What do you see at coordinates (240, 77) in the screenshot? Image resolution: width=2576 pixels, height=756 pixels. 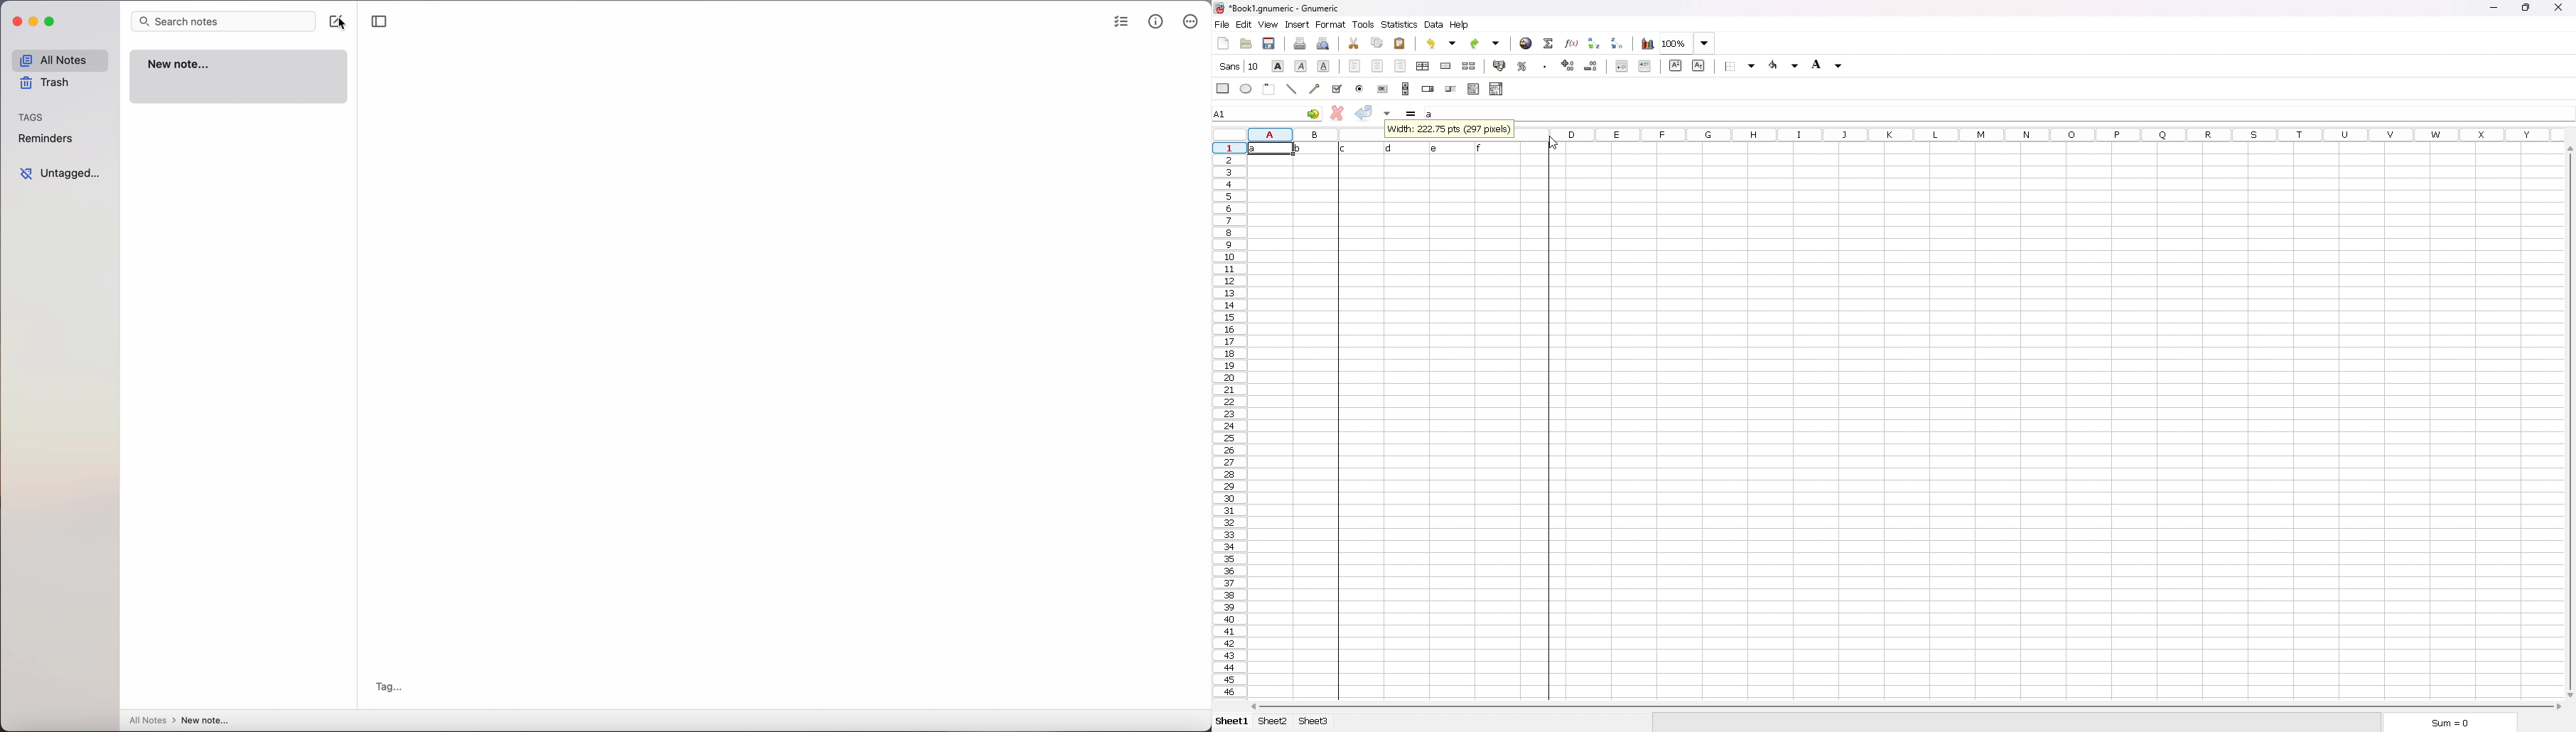 I see `new note` at bounding box center [240, 77].